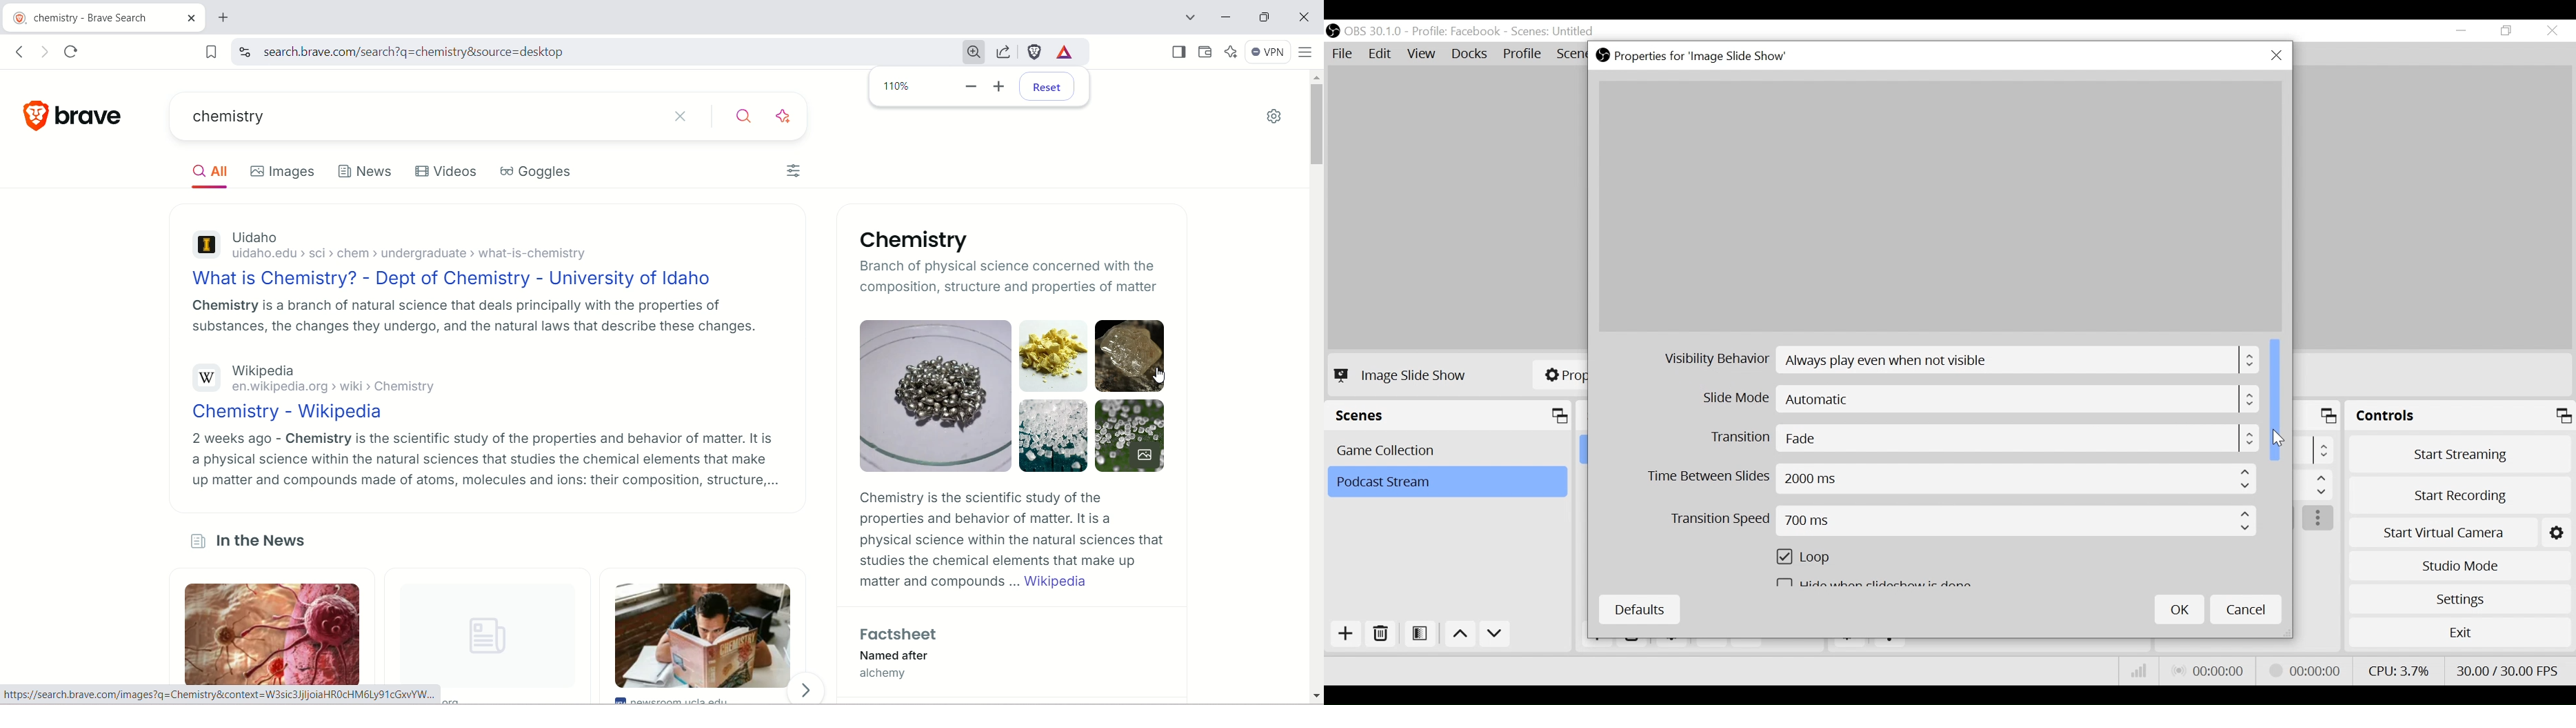 The width and height of the screenshot is (2576, 728). I want to click on Edit, so click(1381, 54).